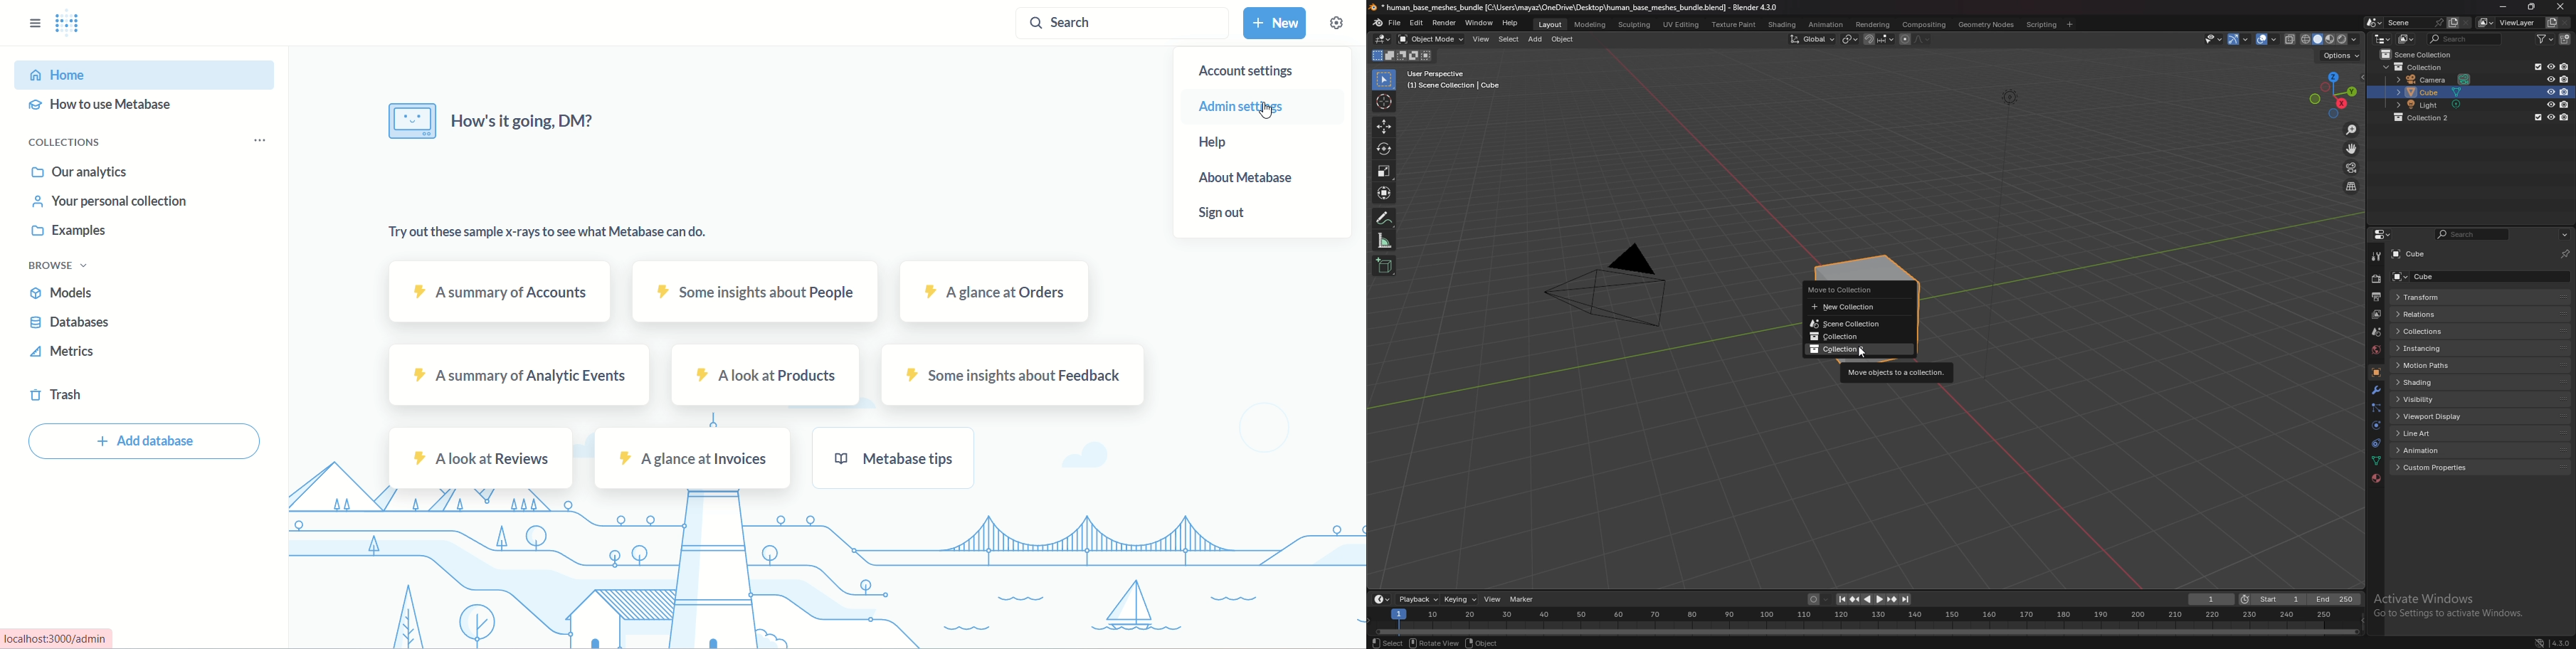 This screenshot has width=2576, height=672. What do you see at coordinates (2384, 234) in the screenshot?
I see `editor type` at bounding box center [2384, 234].